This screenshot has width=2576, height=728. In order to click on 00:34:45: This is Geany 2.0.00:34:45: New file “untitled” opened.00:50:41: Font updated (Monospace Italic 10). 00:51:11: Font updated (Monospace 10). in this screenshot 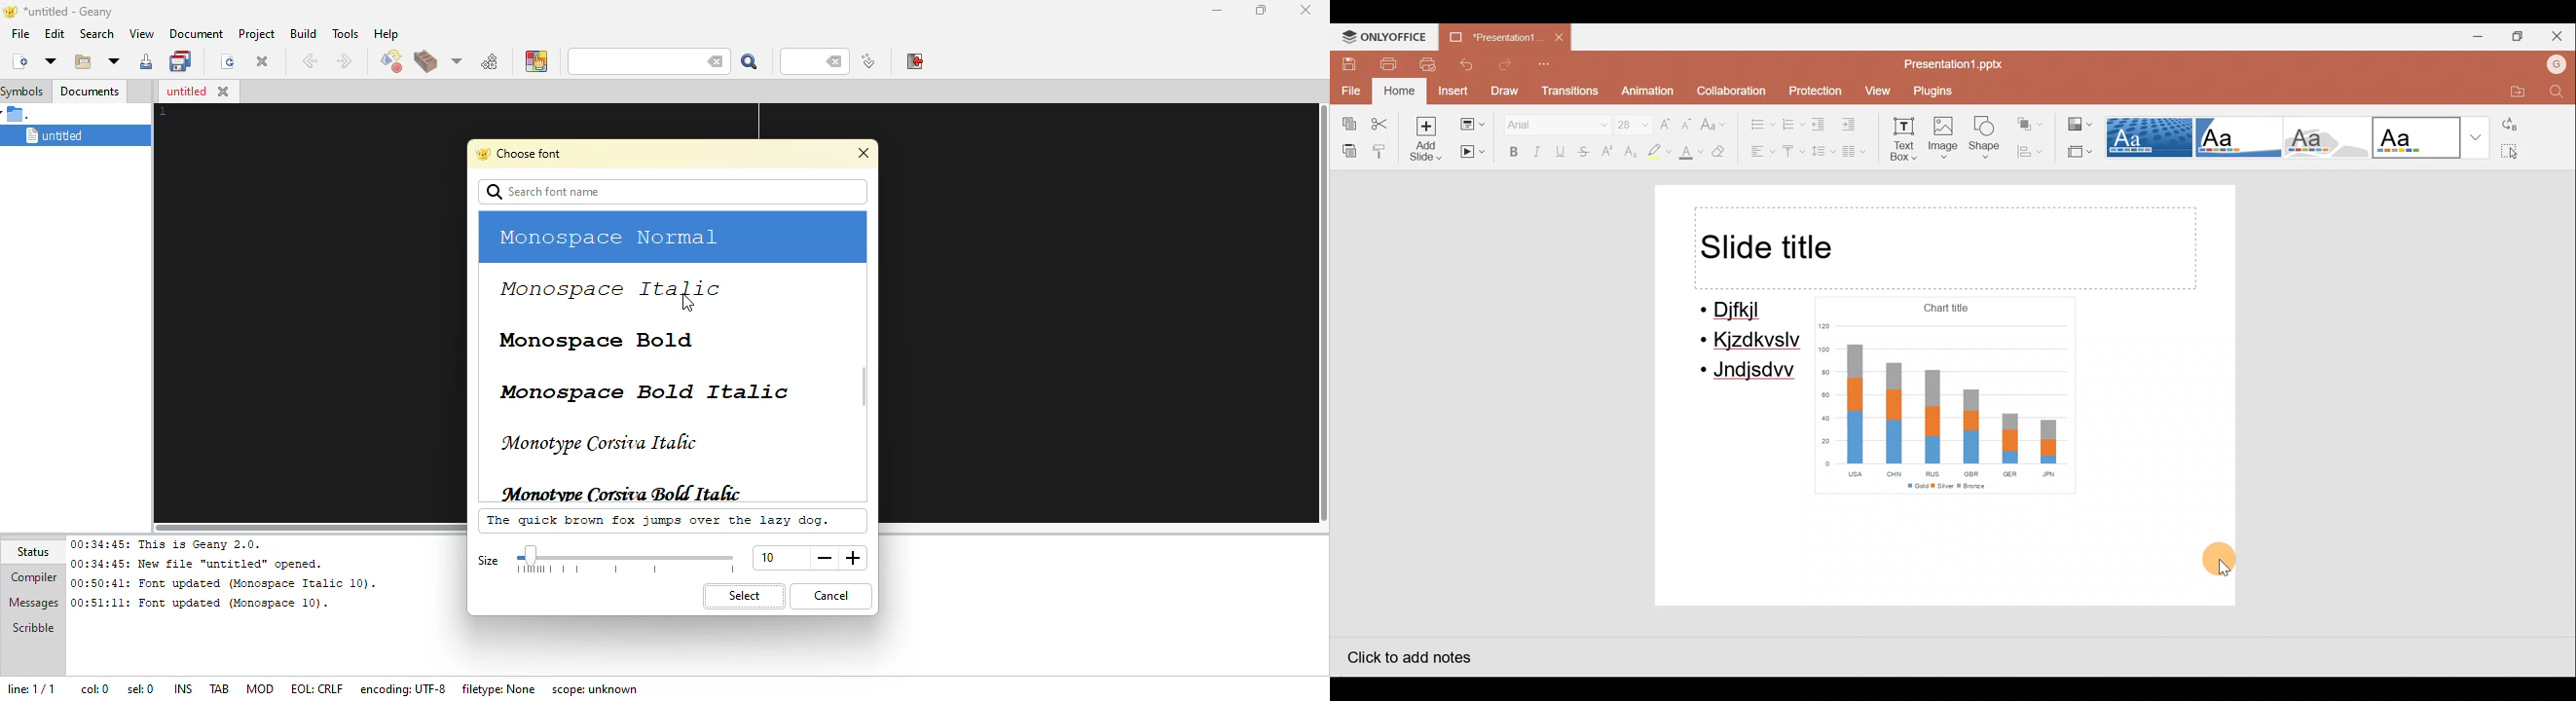, I will do `click(222, 573)`.